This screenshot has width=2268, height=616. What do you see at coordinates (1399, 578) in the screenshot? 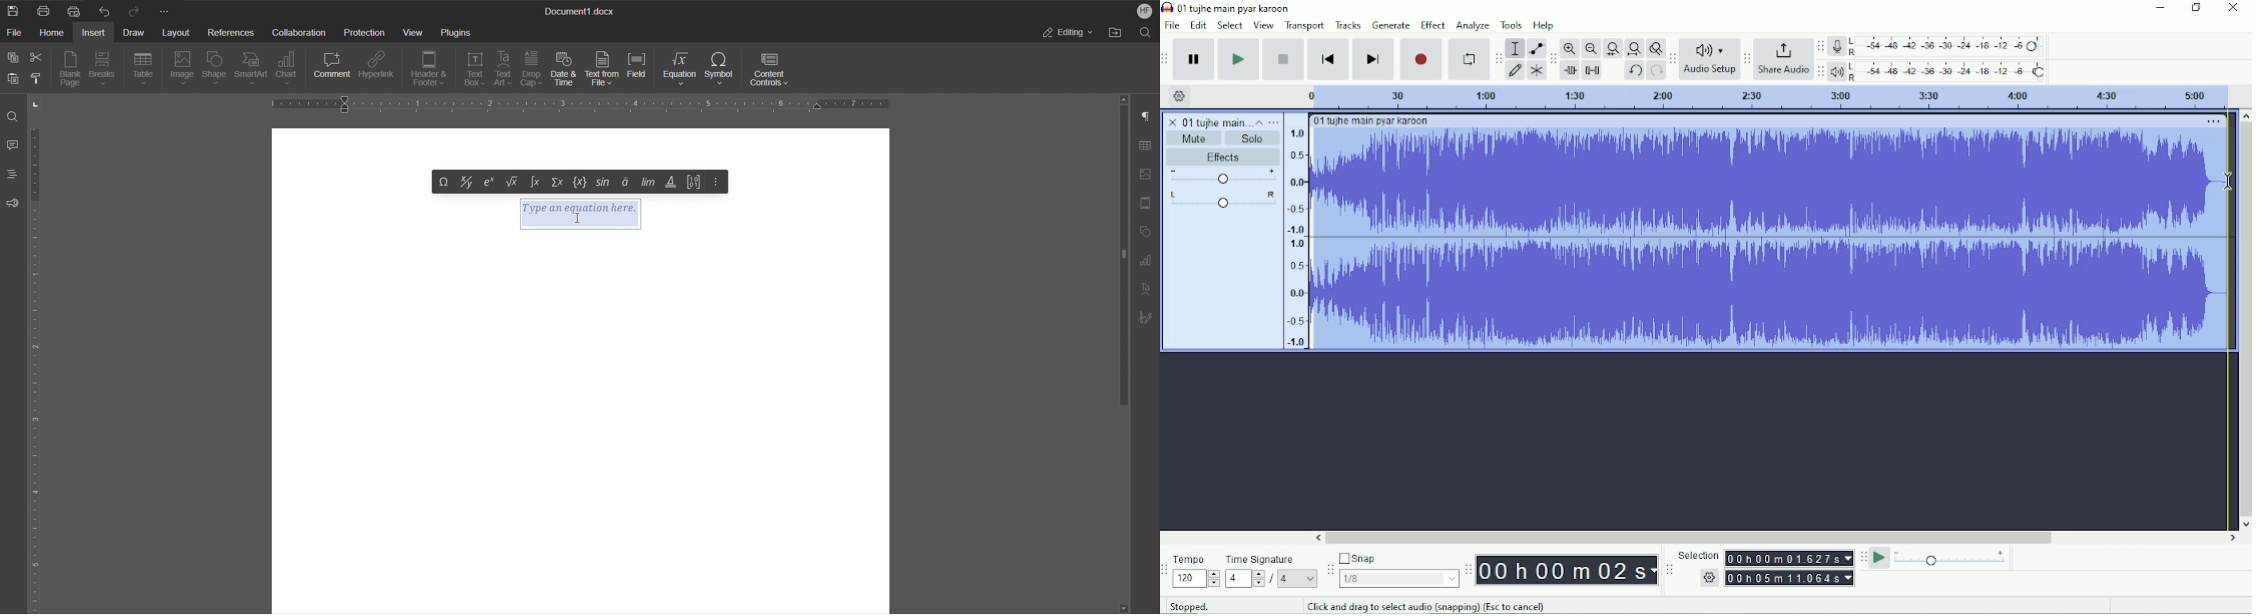
I see `1/8` at bounding box center [1399, 578].